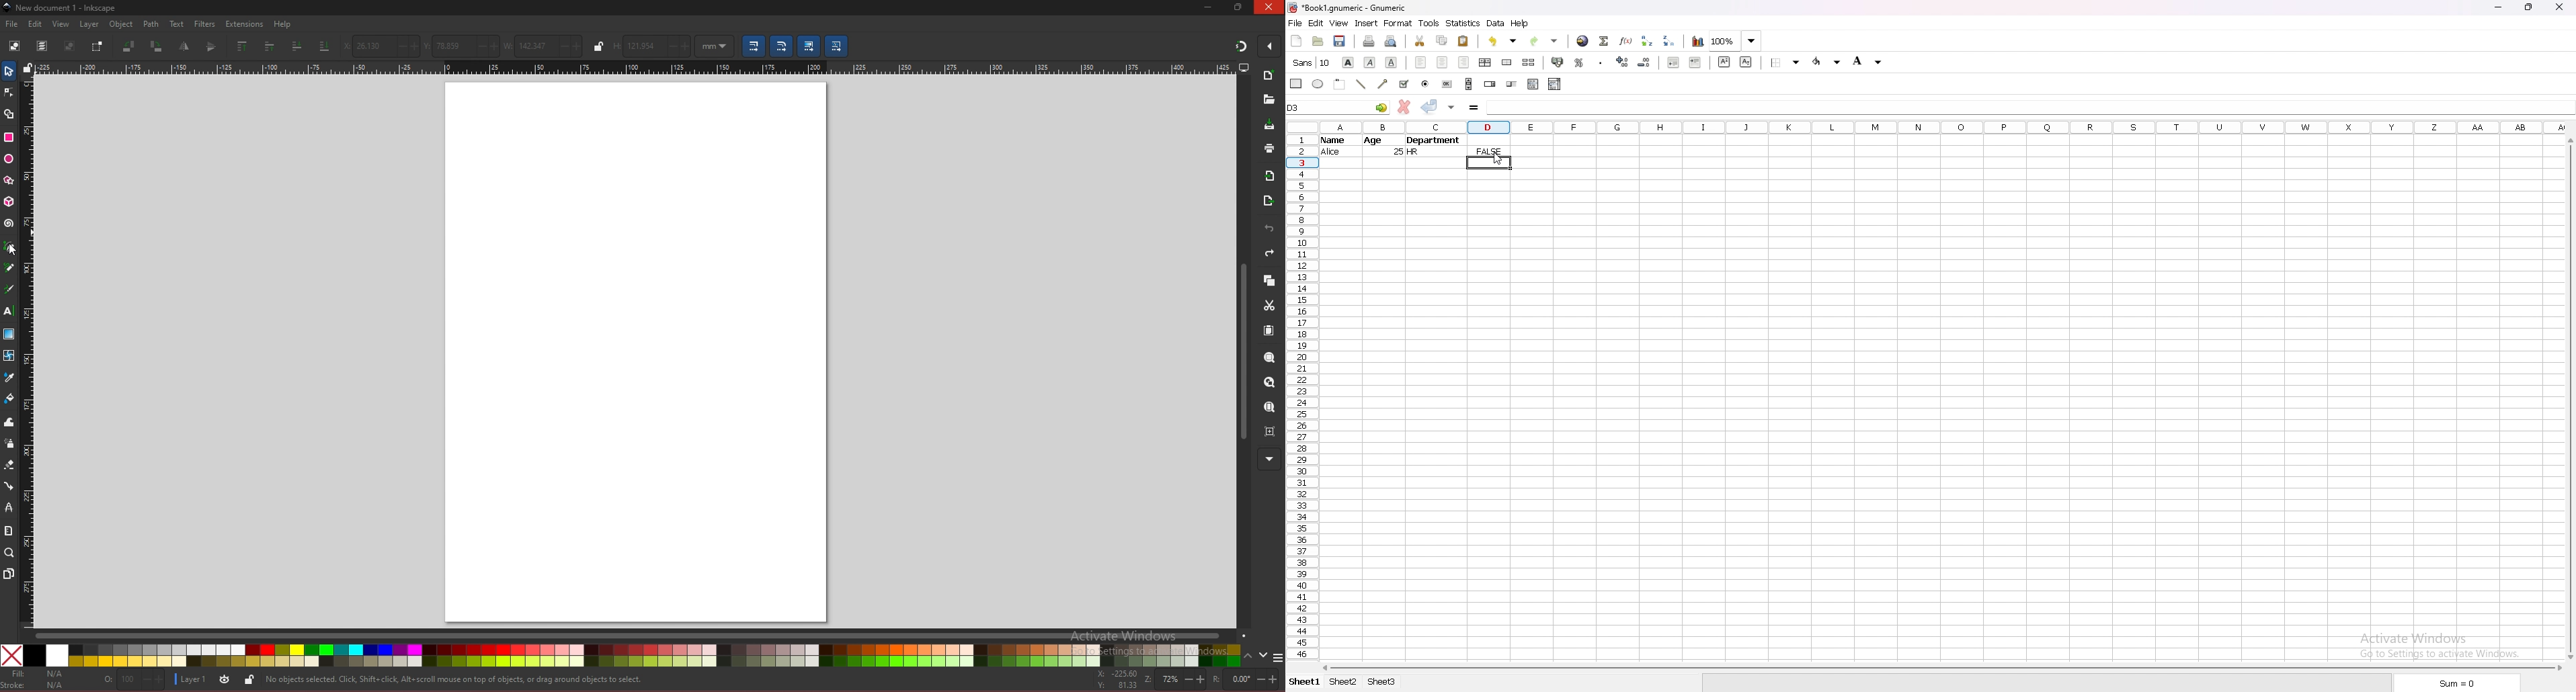 The height and width of the screenshot is (700, 2576). I want to click on undo, so click(1504, 41).